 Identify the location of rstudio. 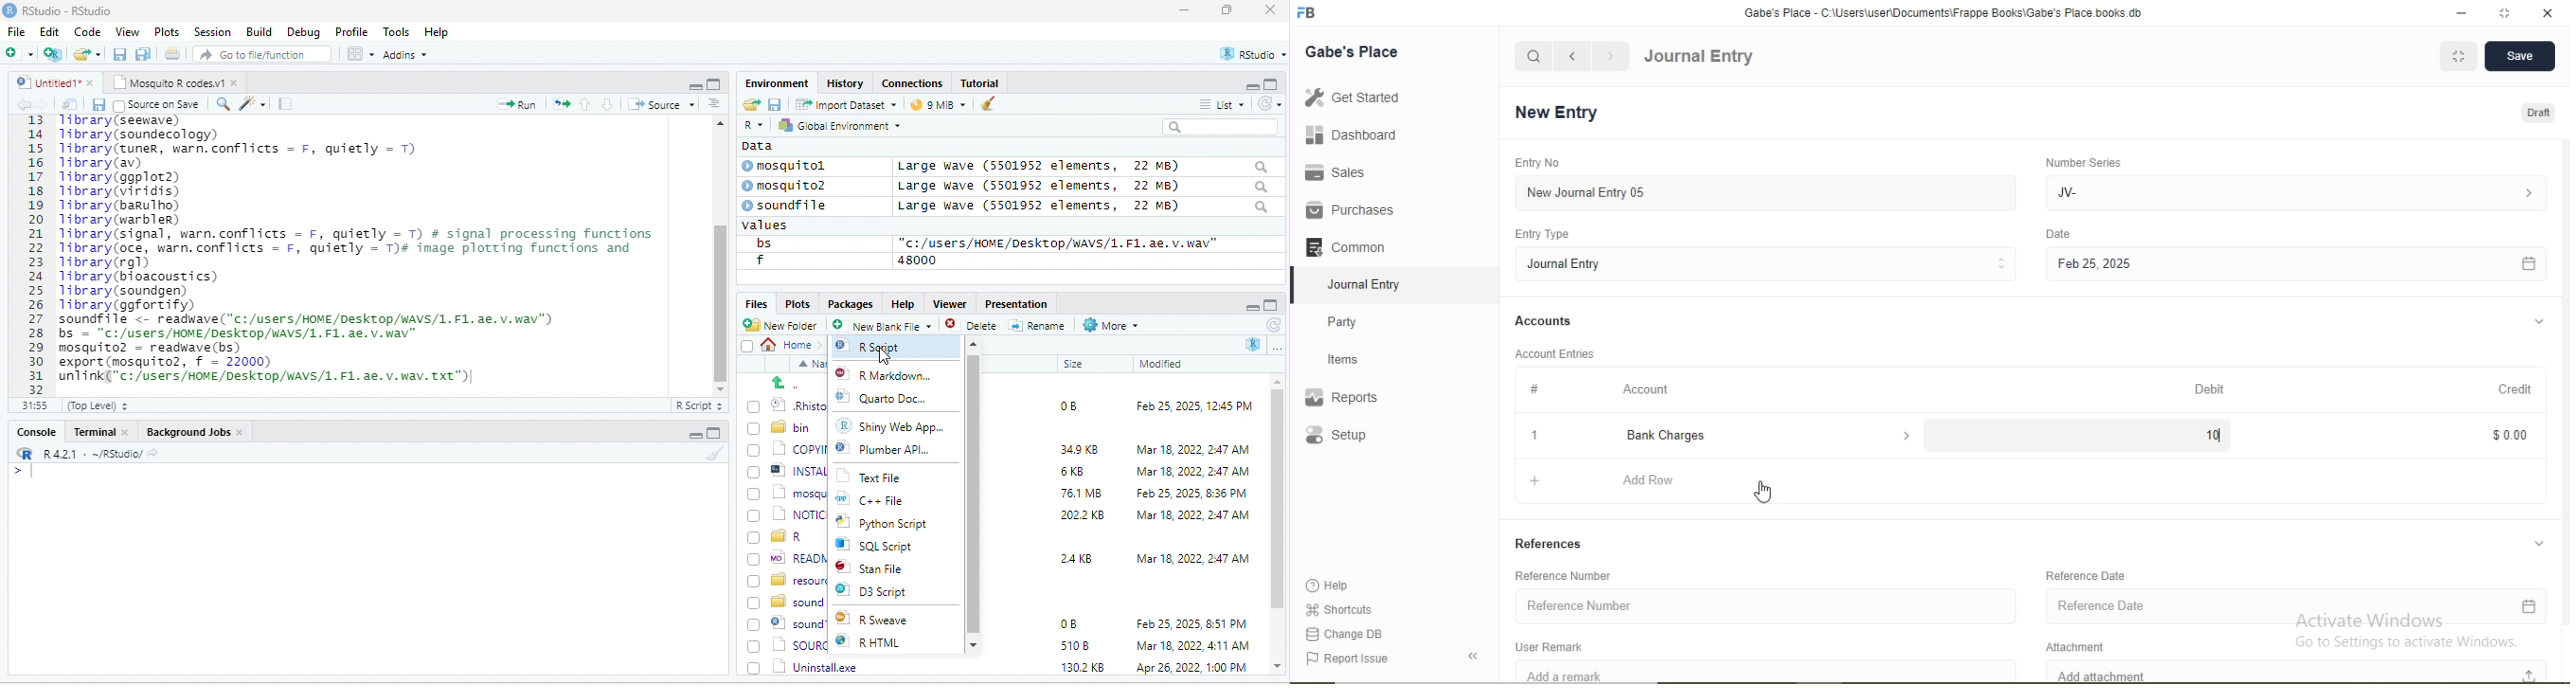
(1250, 55).